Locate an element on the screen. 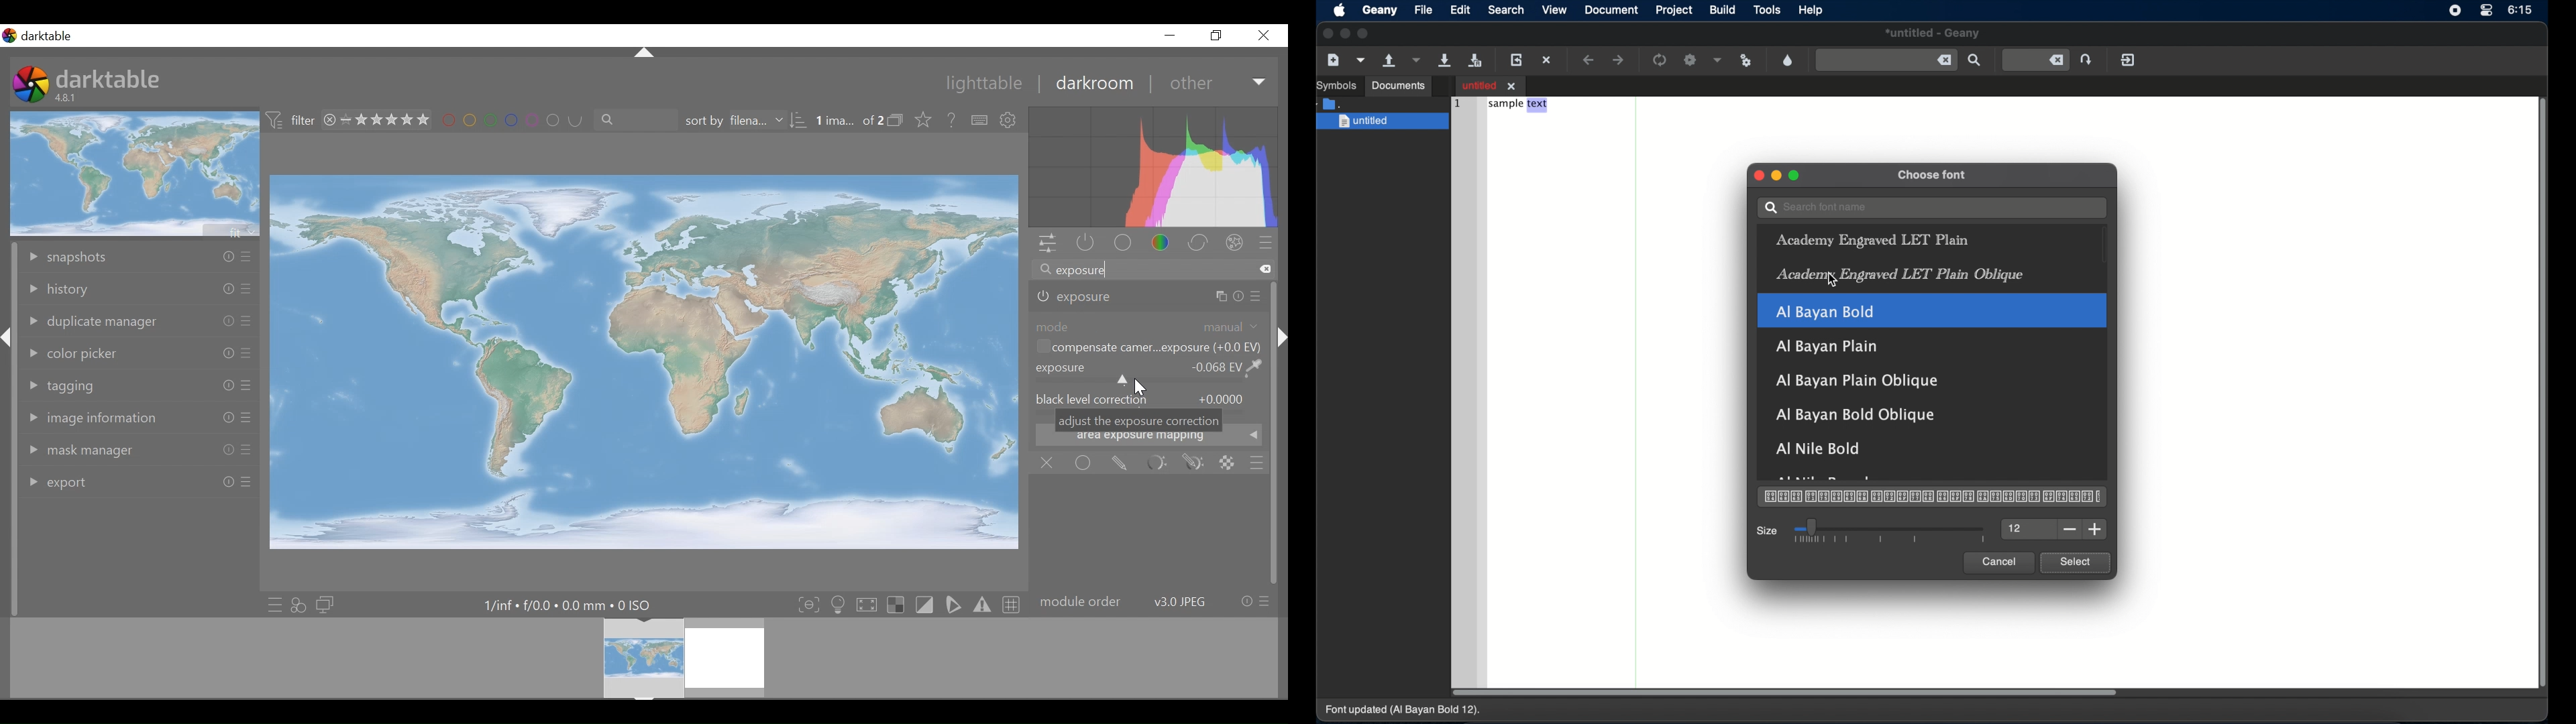  4.8.1 is located at coordinates (68, 99).